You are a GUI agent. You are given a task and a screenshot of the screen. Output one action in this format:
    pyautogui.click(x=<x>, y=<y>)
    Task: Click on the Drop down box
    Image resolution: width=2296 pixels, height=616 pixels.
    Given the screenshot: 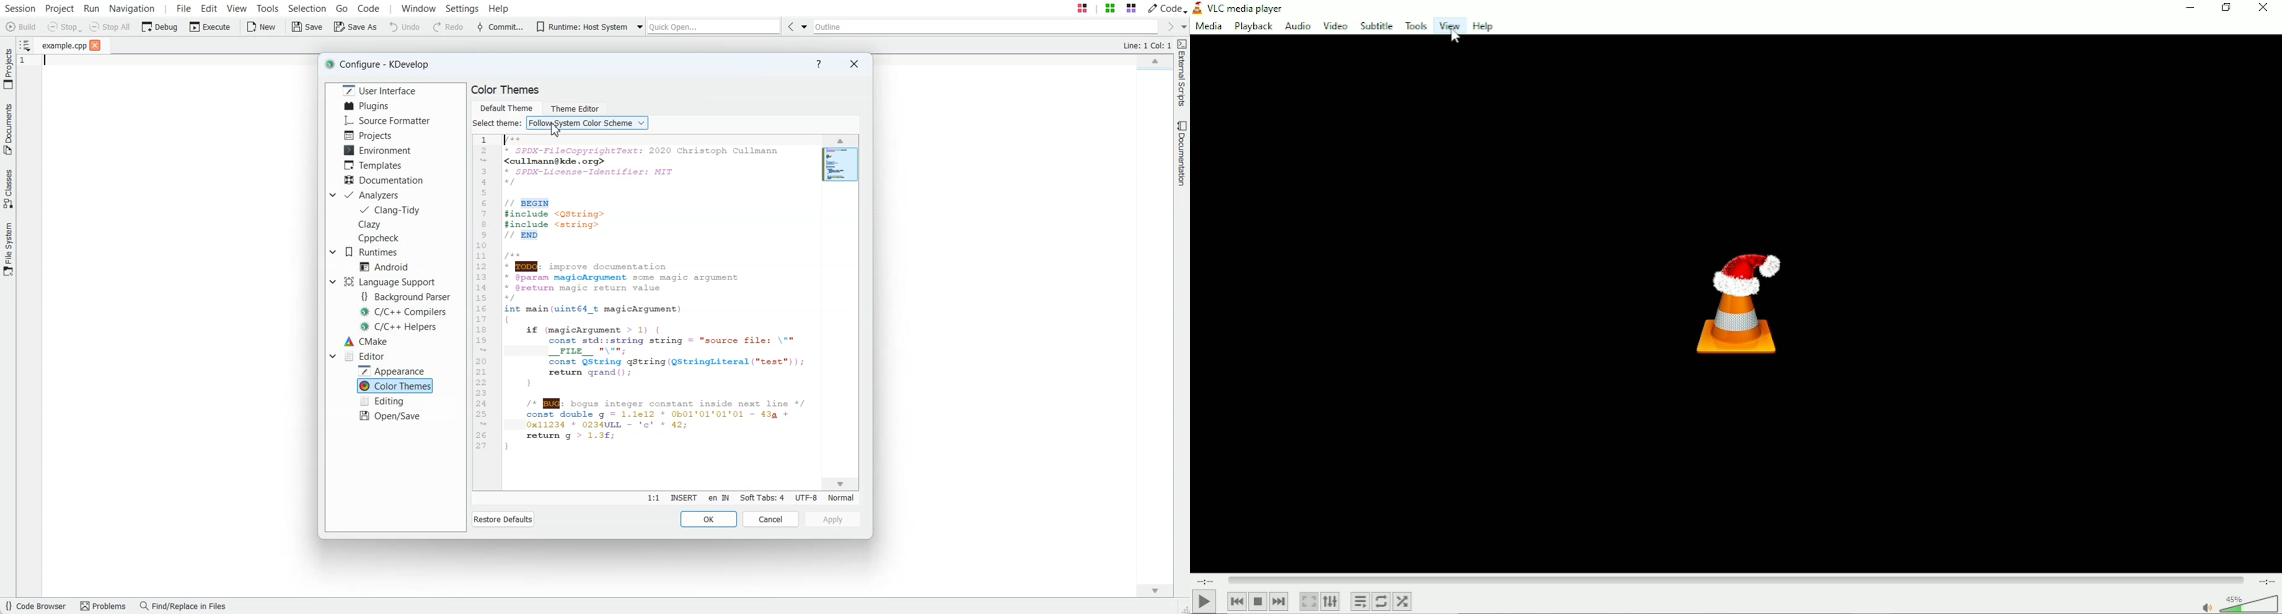 What is the action you would take?
    pyautogui.click(x=332, y=195)
    